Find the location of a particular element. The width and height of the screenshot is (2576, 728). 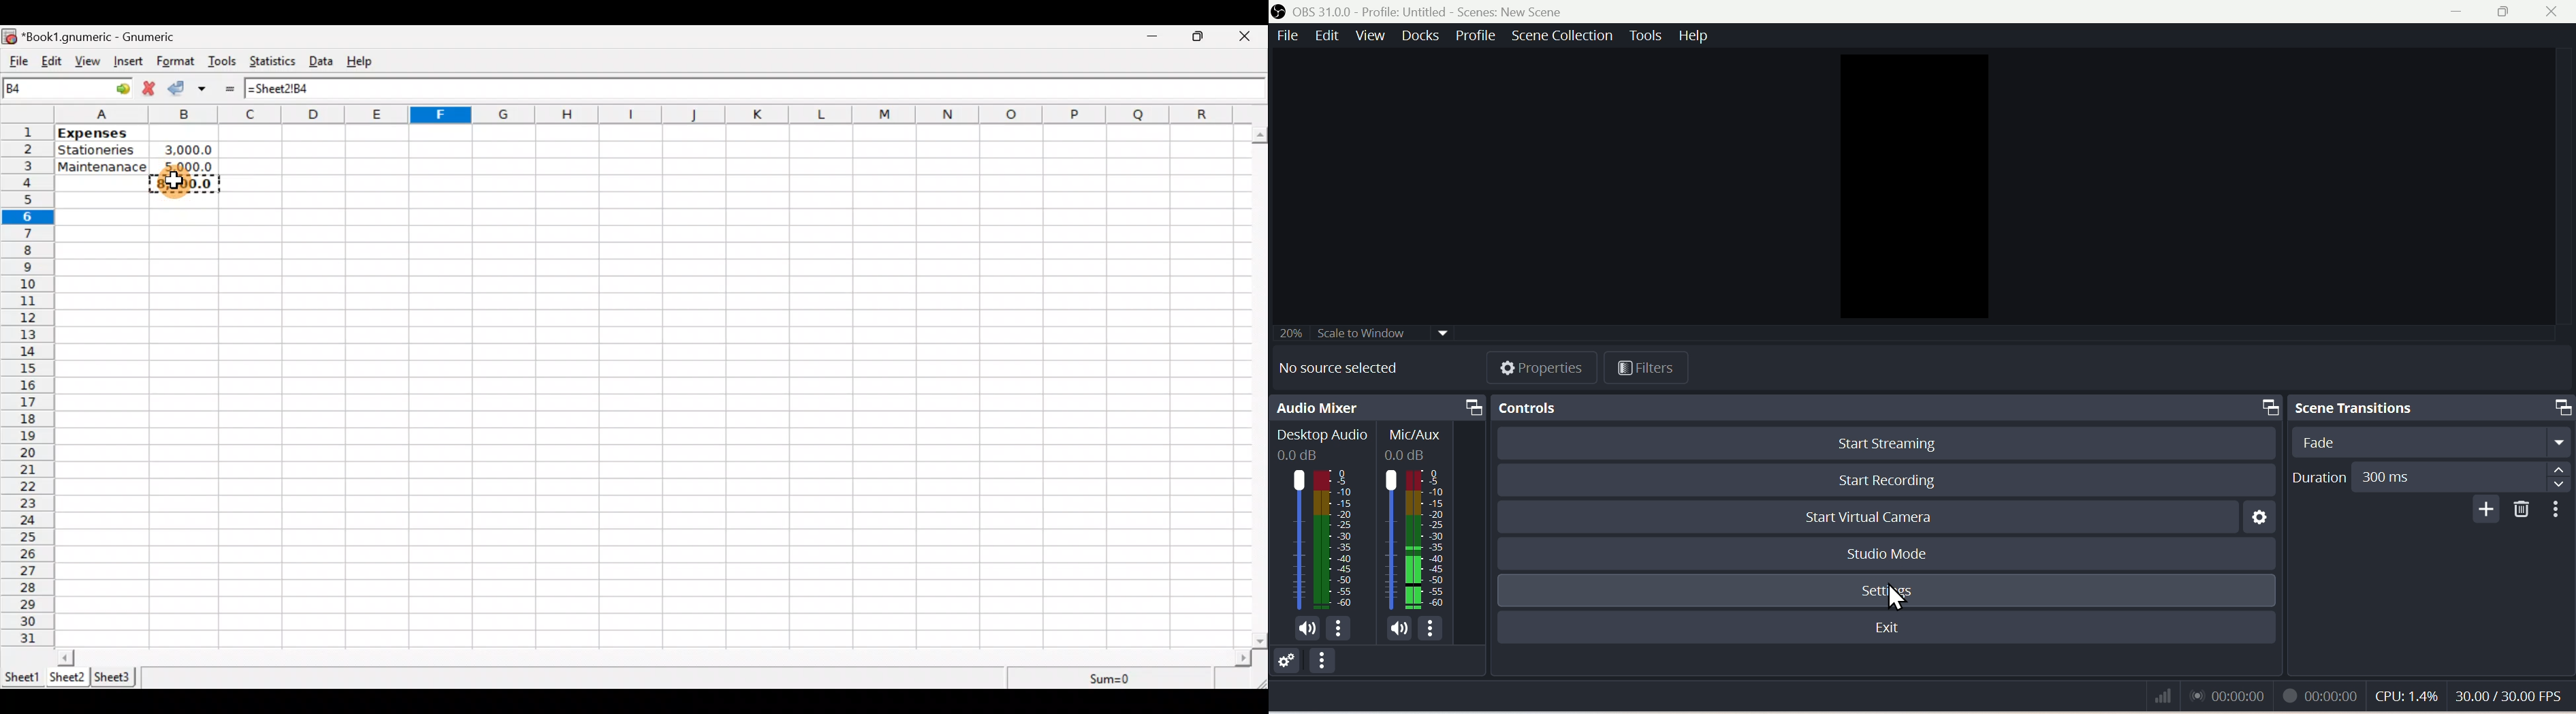

Formula bar is located at coordinates (749, 87).